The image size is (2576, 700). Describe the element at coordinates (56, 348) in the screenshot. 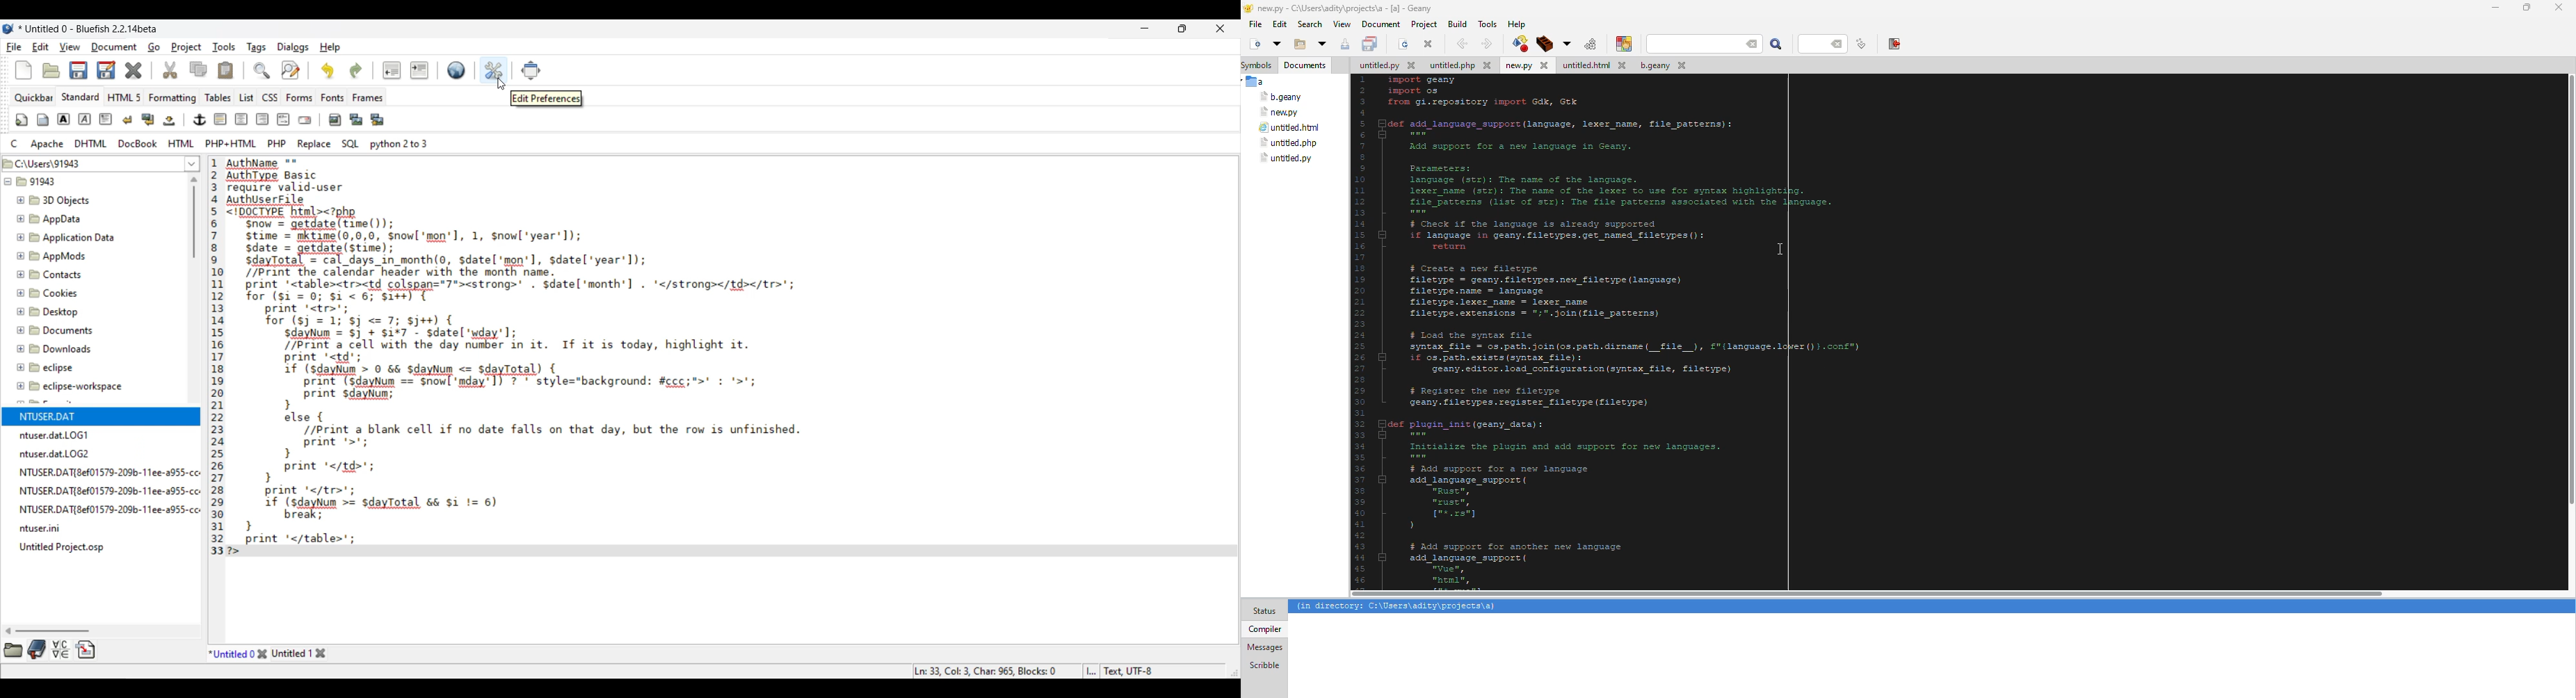

I see `Downloads` at that location.